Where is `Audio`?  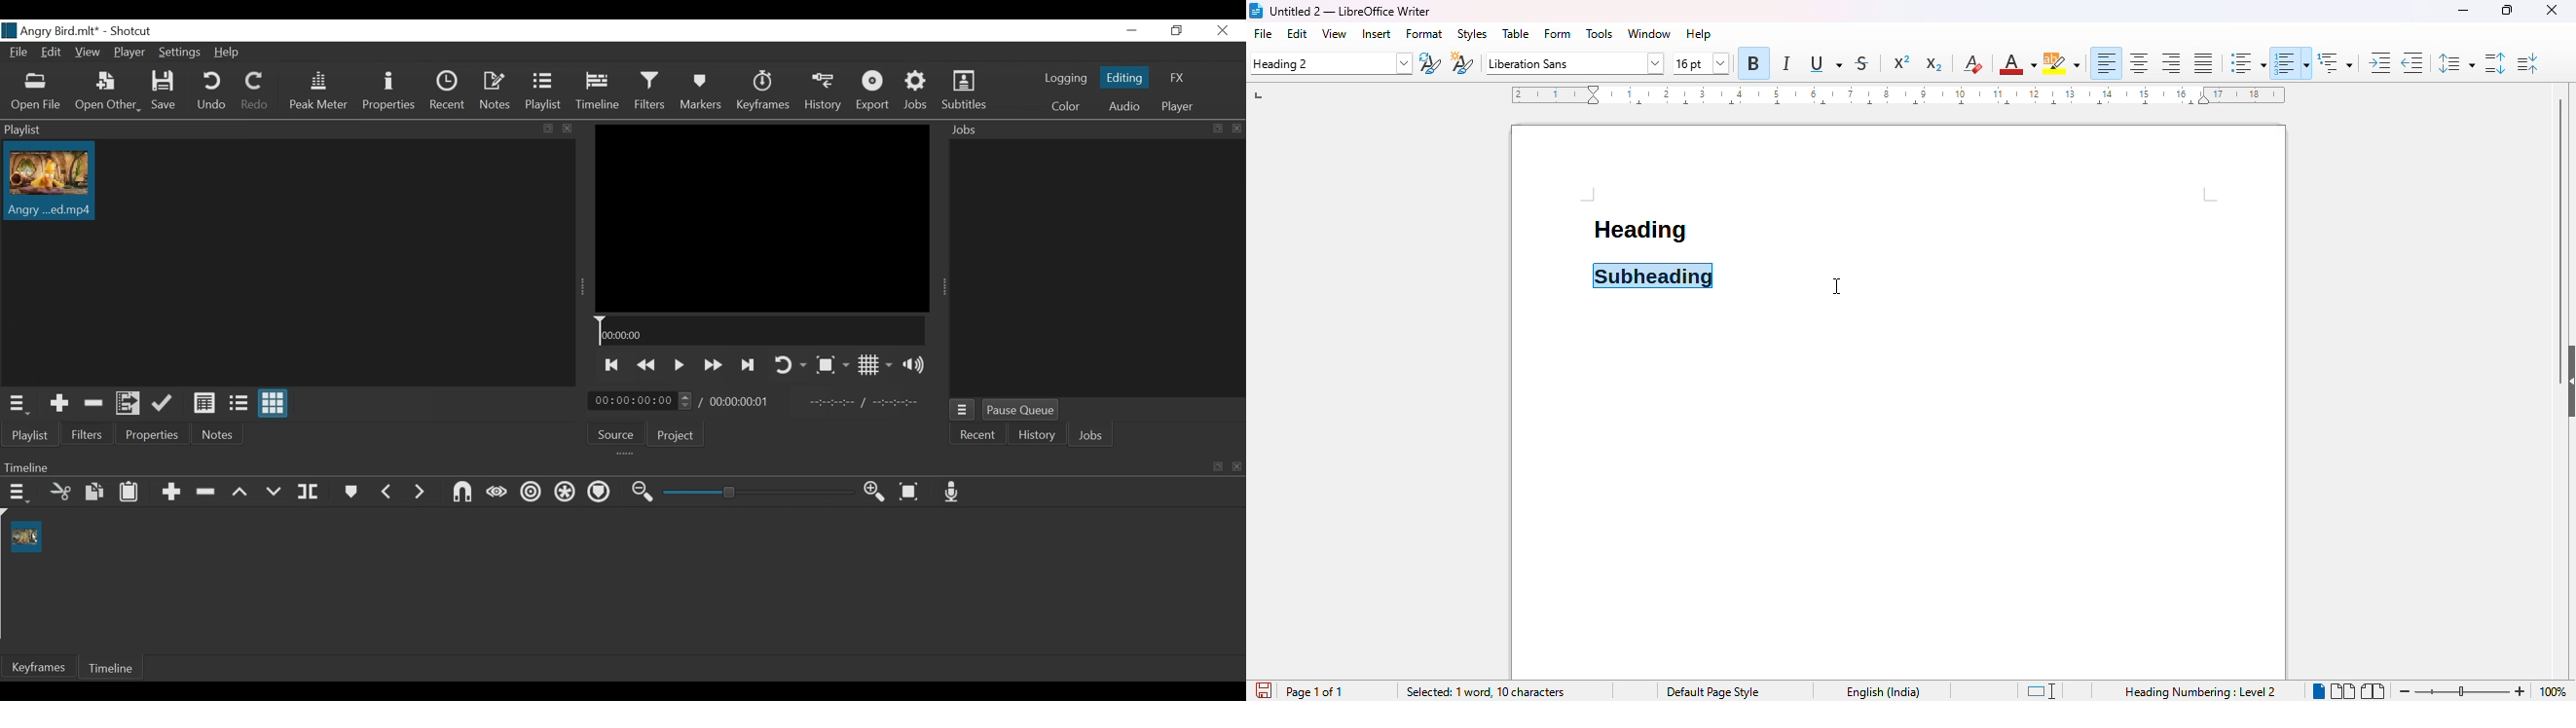 Audio is located at coordinates (1123, 106).